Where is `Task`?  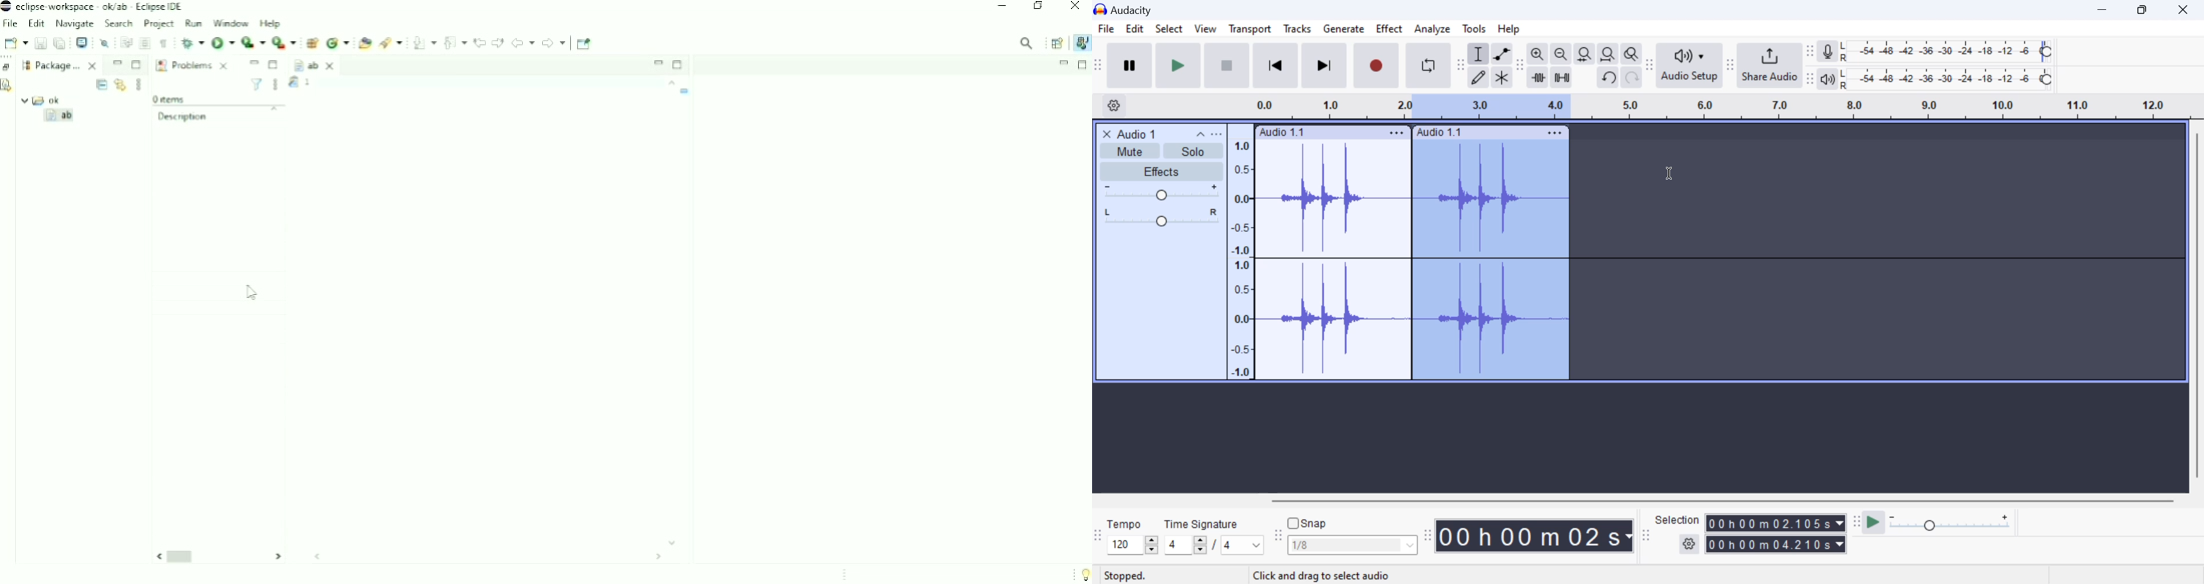 Task is located at coordinates (332, 83).